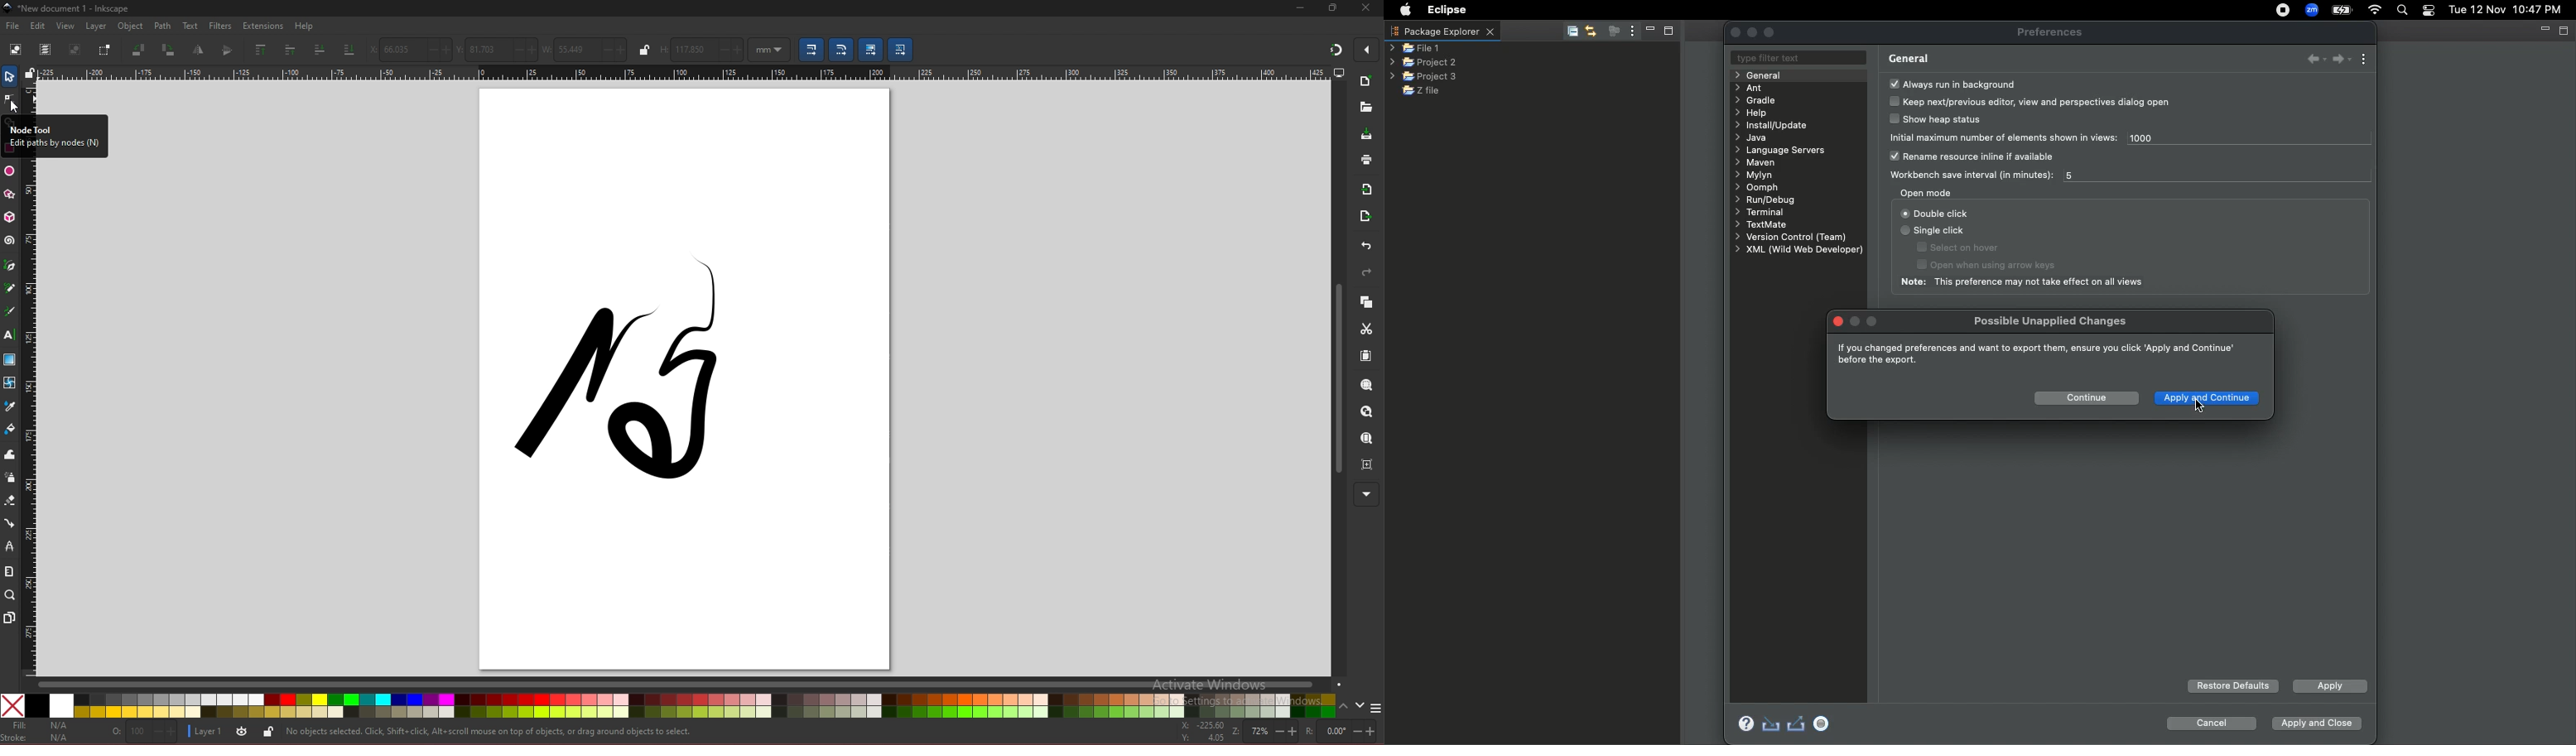 This screenshot has width=2576, height=756. I want to click on 3d box, so click(10, 218).